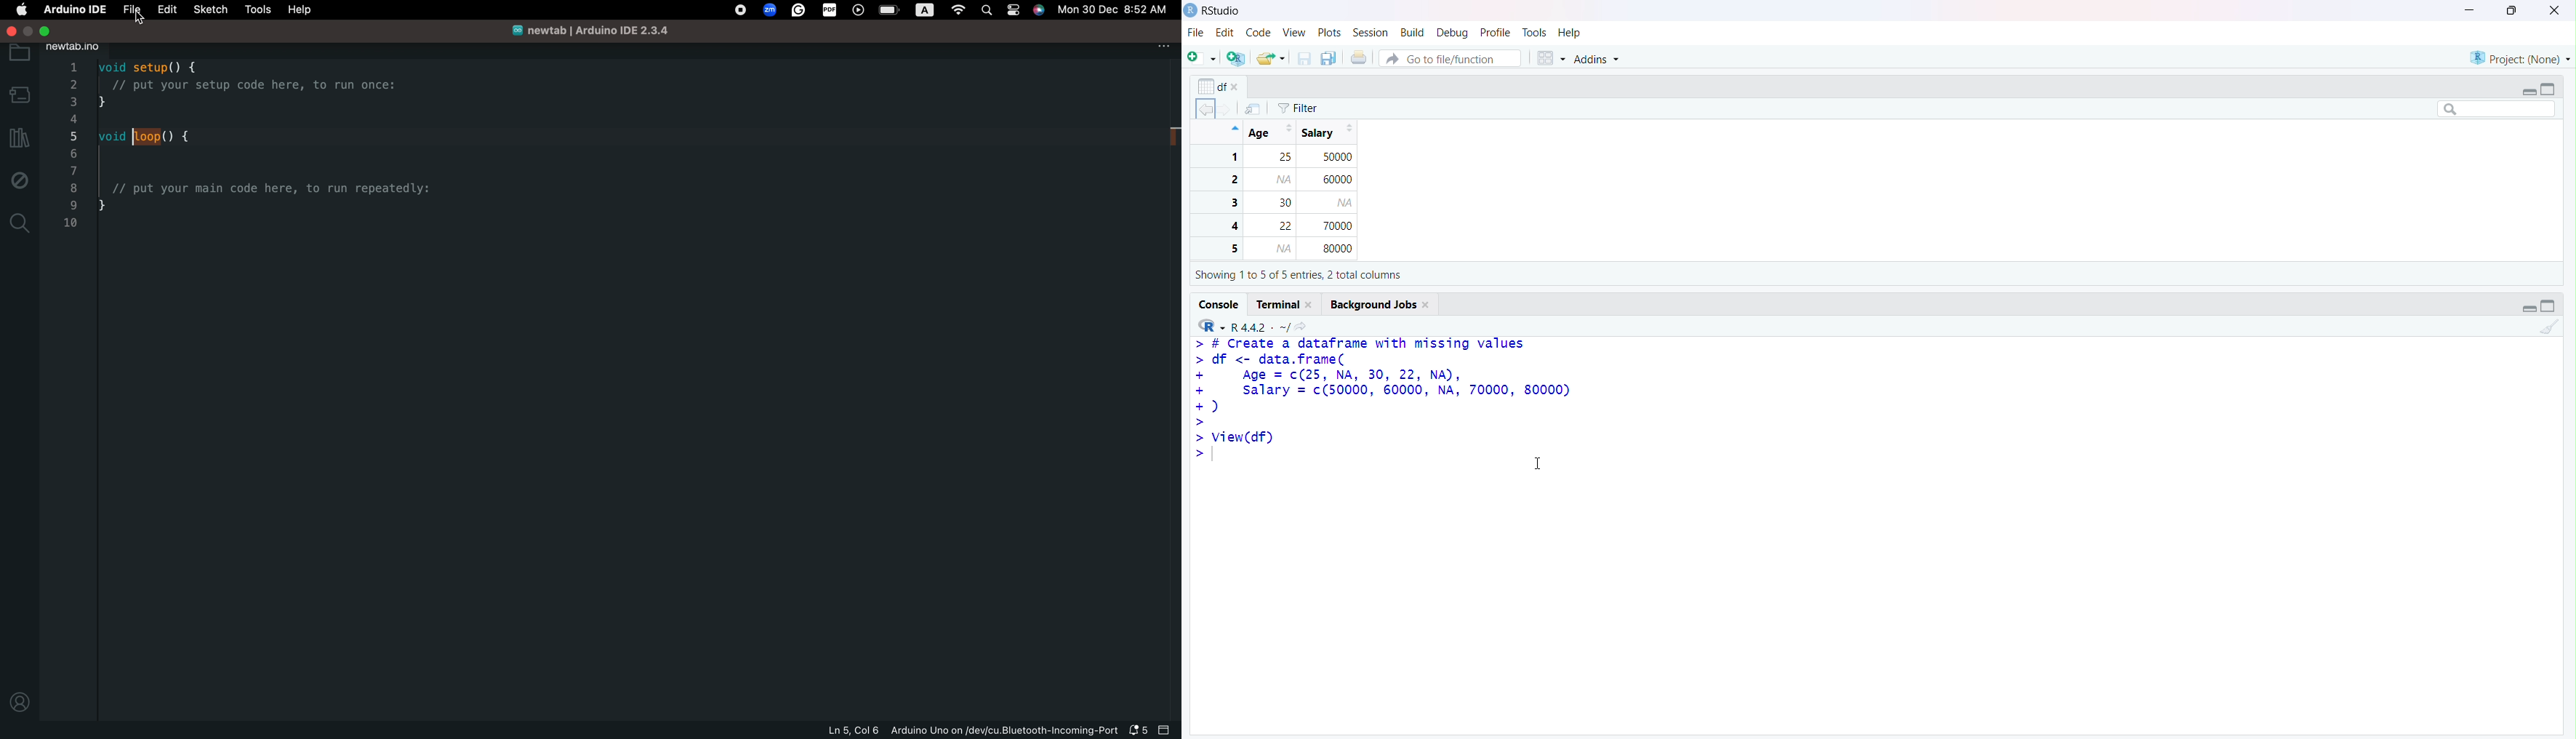 The height and width of the screenshot is (756, 2576). I want to click on df, so click(1223, 84).